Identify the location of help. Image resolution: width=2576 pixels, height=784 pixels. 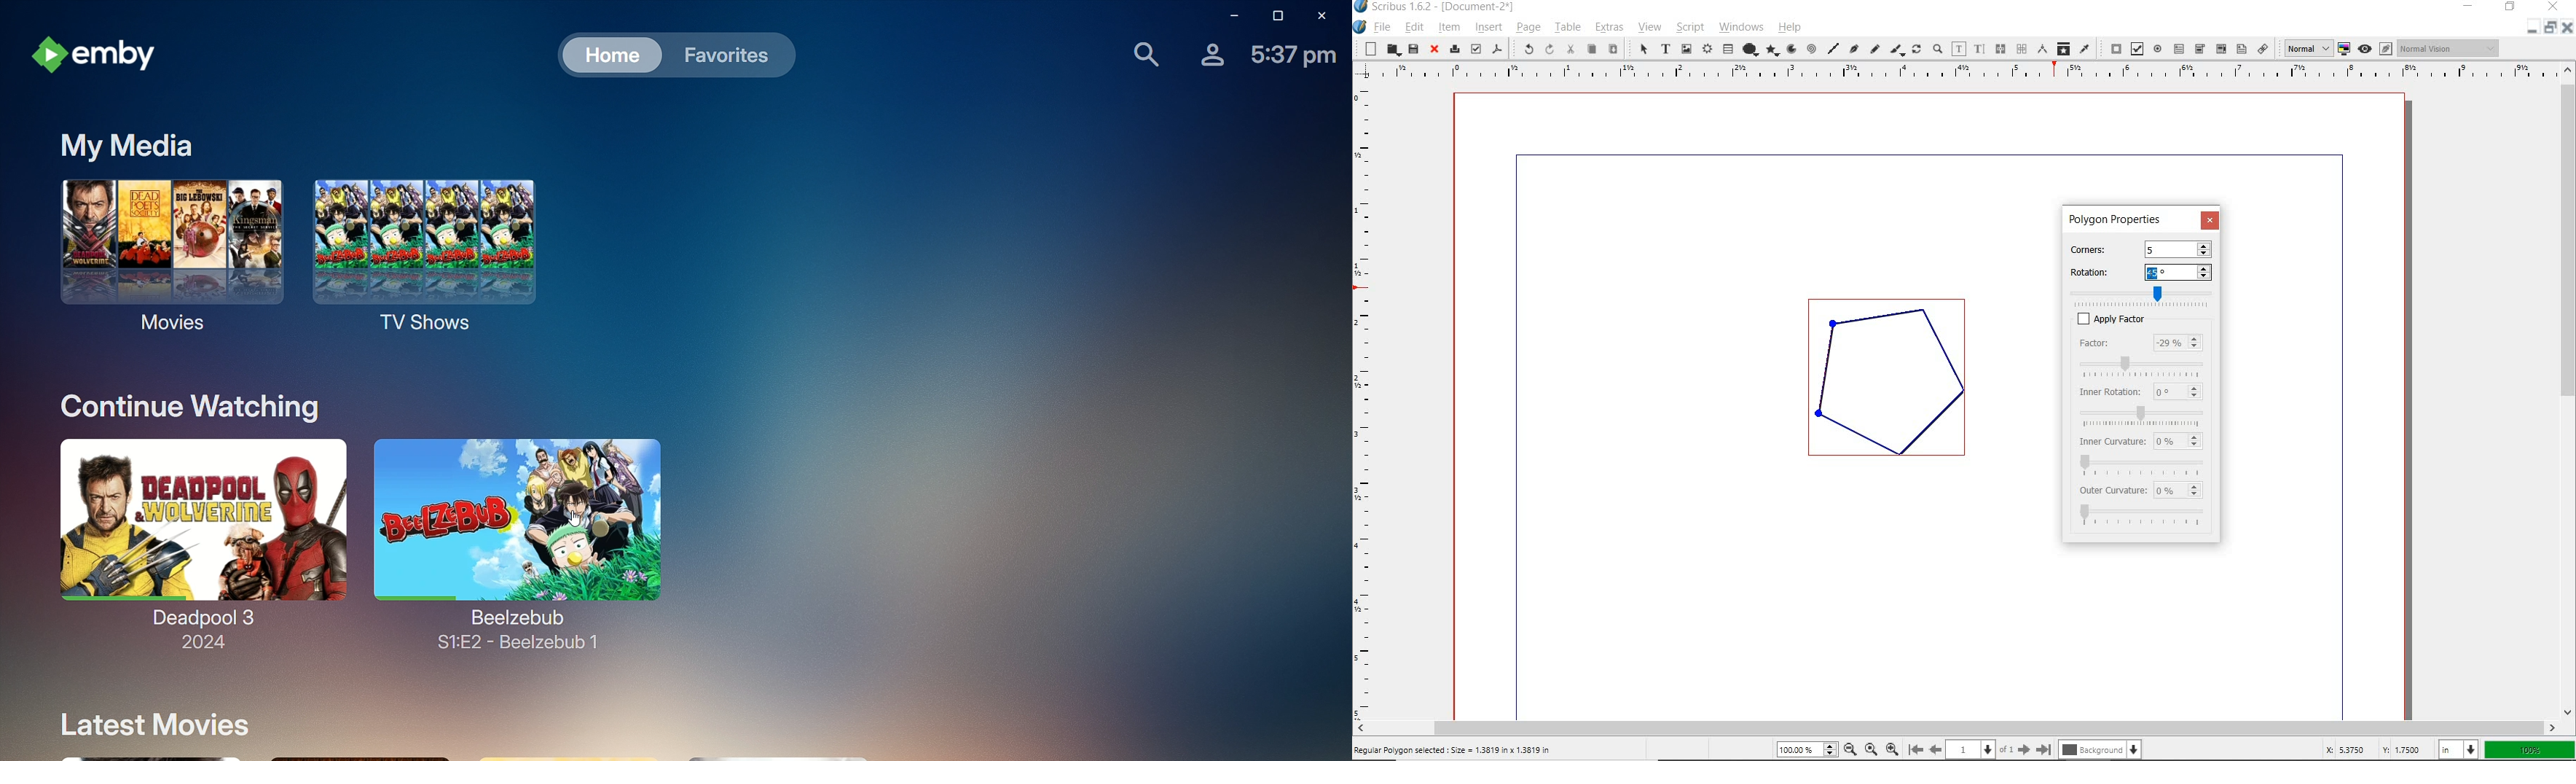
(1792, 29).